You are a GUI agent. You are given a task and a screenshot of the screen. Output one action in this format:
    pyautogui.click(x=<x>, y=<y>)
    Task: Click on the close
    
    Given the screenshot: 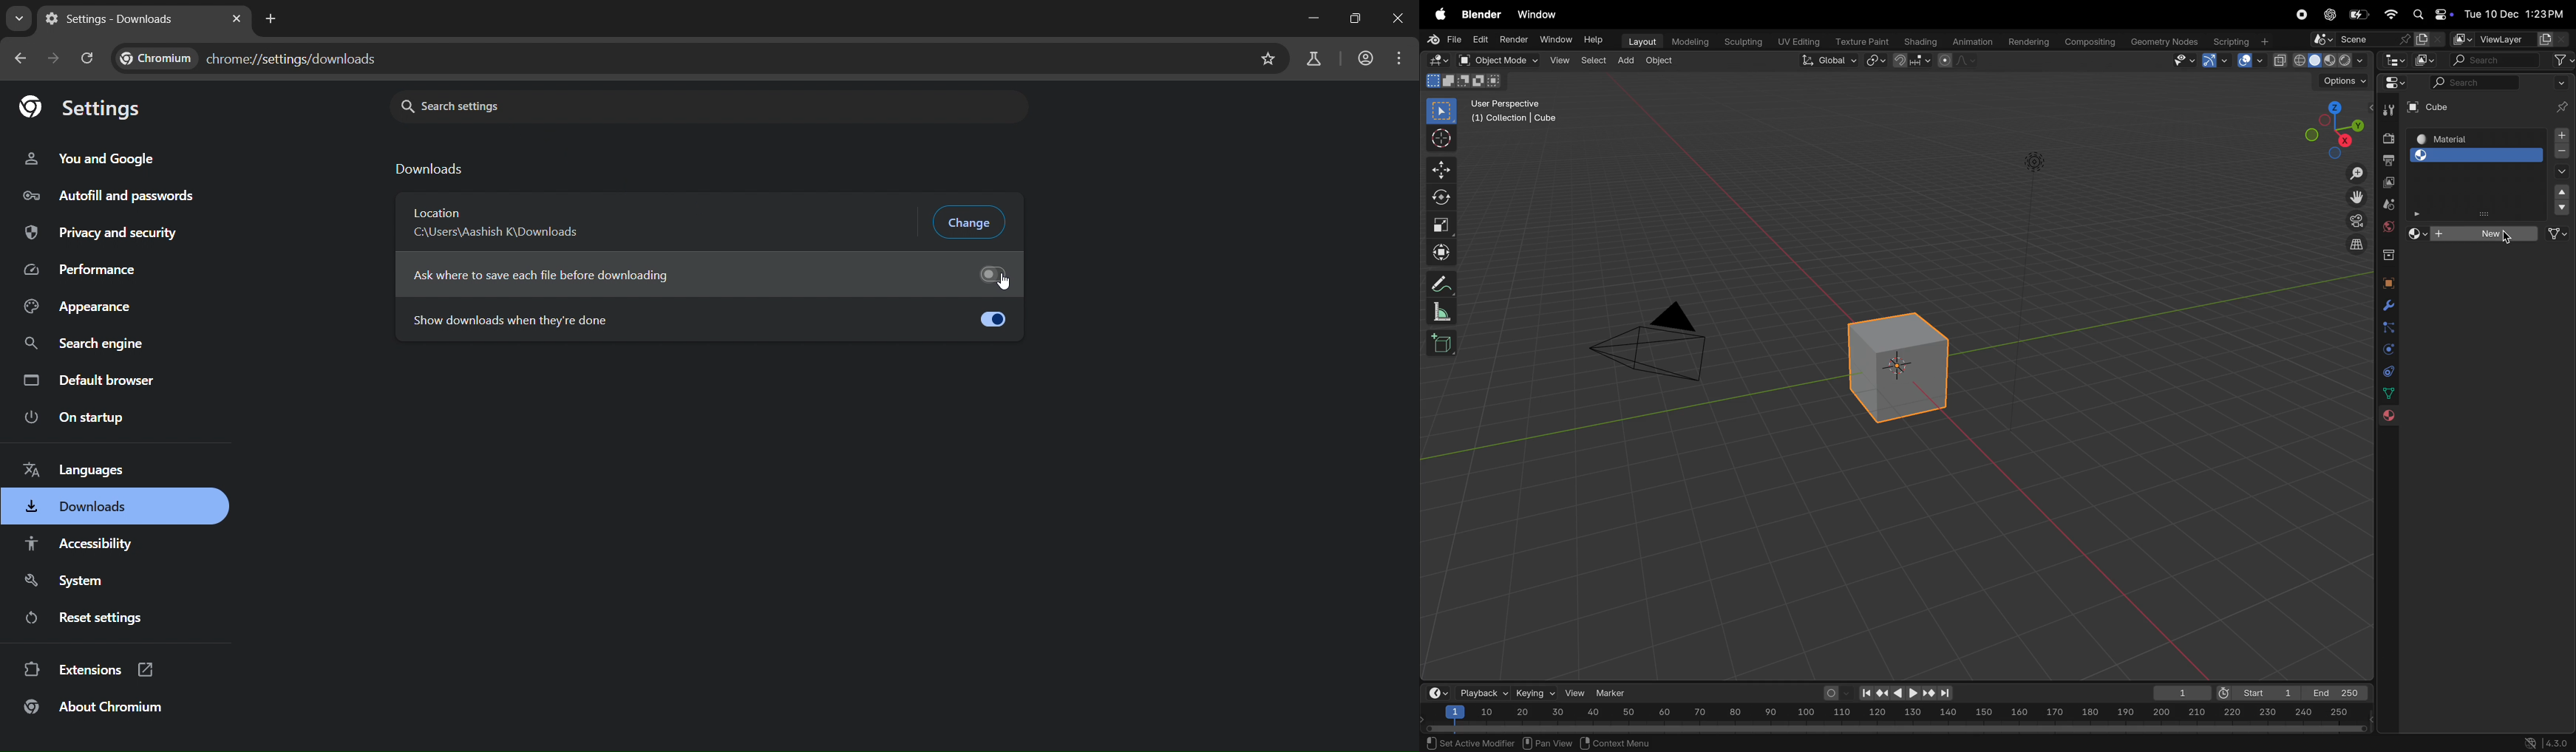 What is the action you would take?
    pyautogui.click(x=1400, y=17)
    